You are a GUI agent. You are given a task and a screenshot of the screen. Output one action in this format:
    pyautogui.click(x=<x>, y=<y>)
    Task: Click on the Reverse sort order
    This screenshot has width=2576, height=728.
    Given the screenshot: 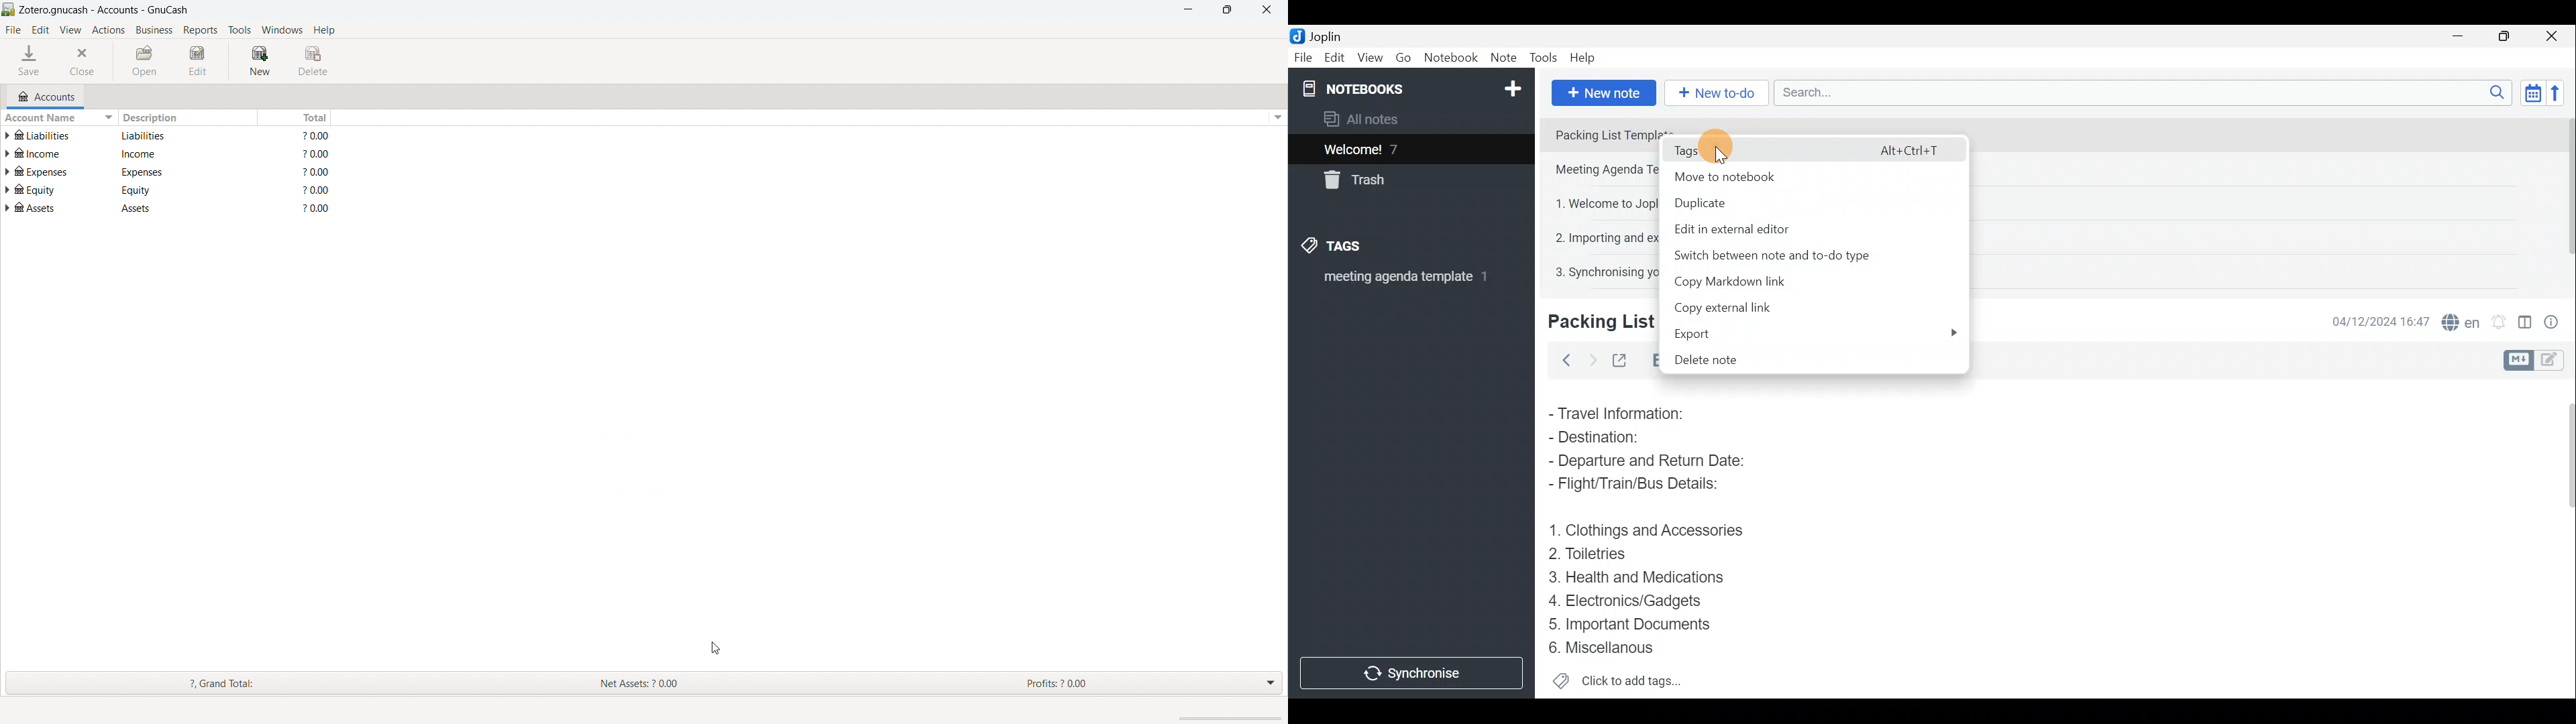 What is the action you would take?
    pyautogui.click(x=2560, y=92)
    